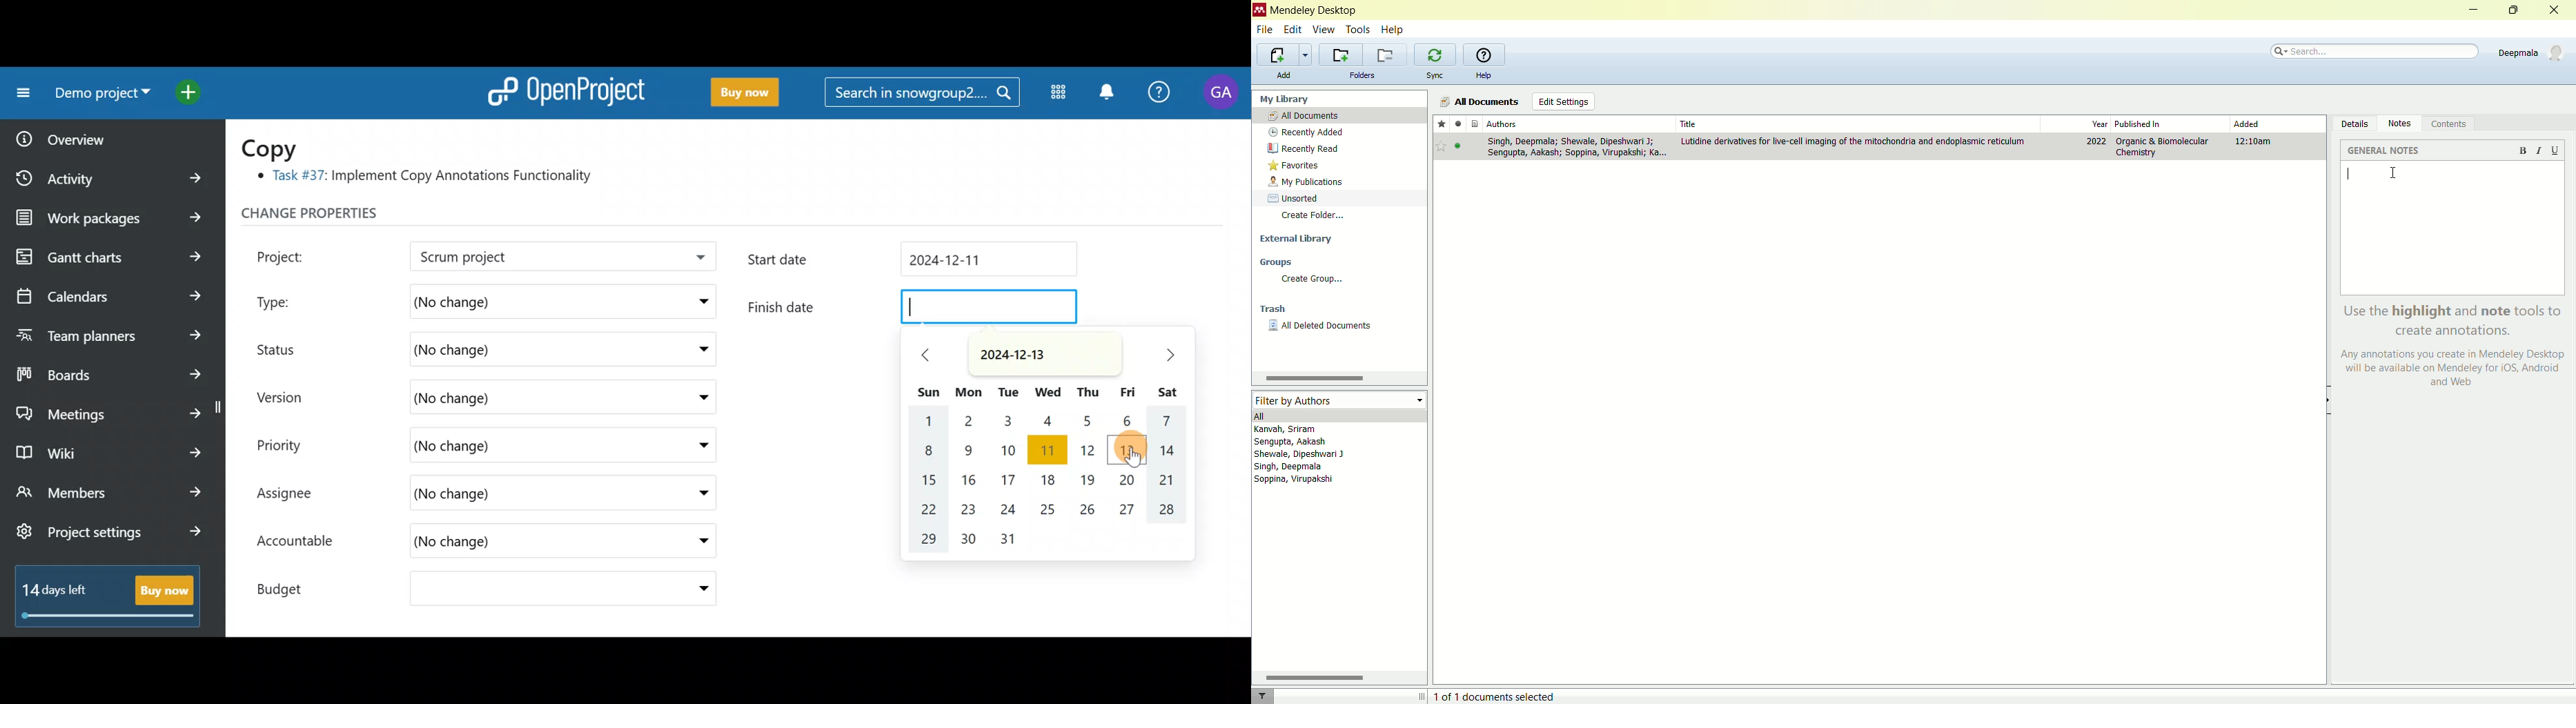 The image size is (2576, 728). Describe the element at coordinates (696, 260) in the screenshot. I see `Project drop down` at that location.